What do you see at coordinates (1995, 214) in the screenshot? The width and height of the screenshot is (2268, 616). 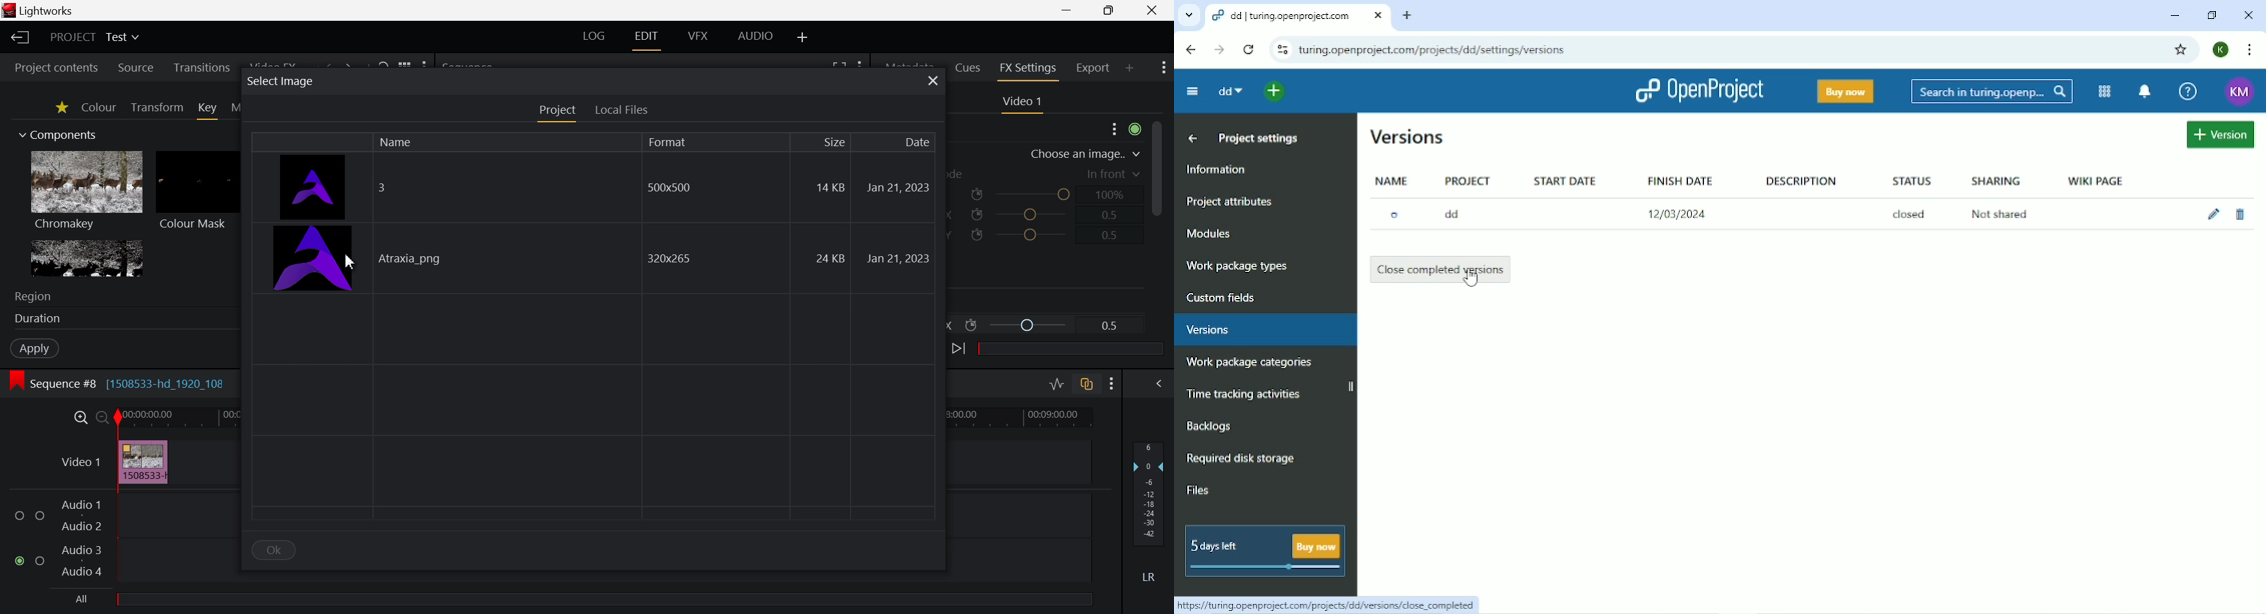 I see `Not shared` at bounding box center [1995, 214].